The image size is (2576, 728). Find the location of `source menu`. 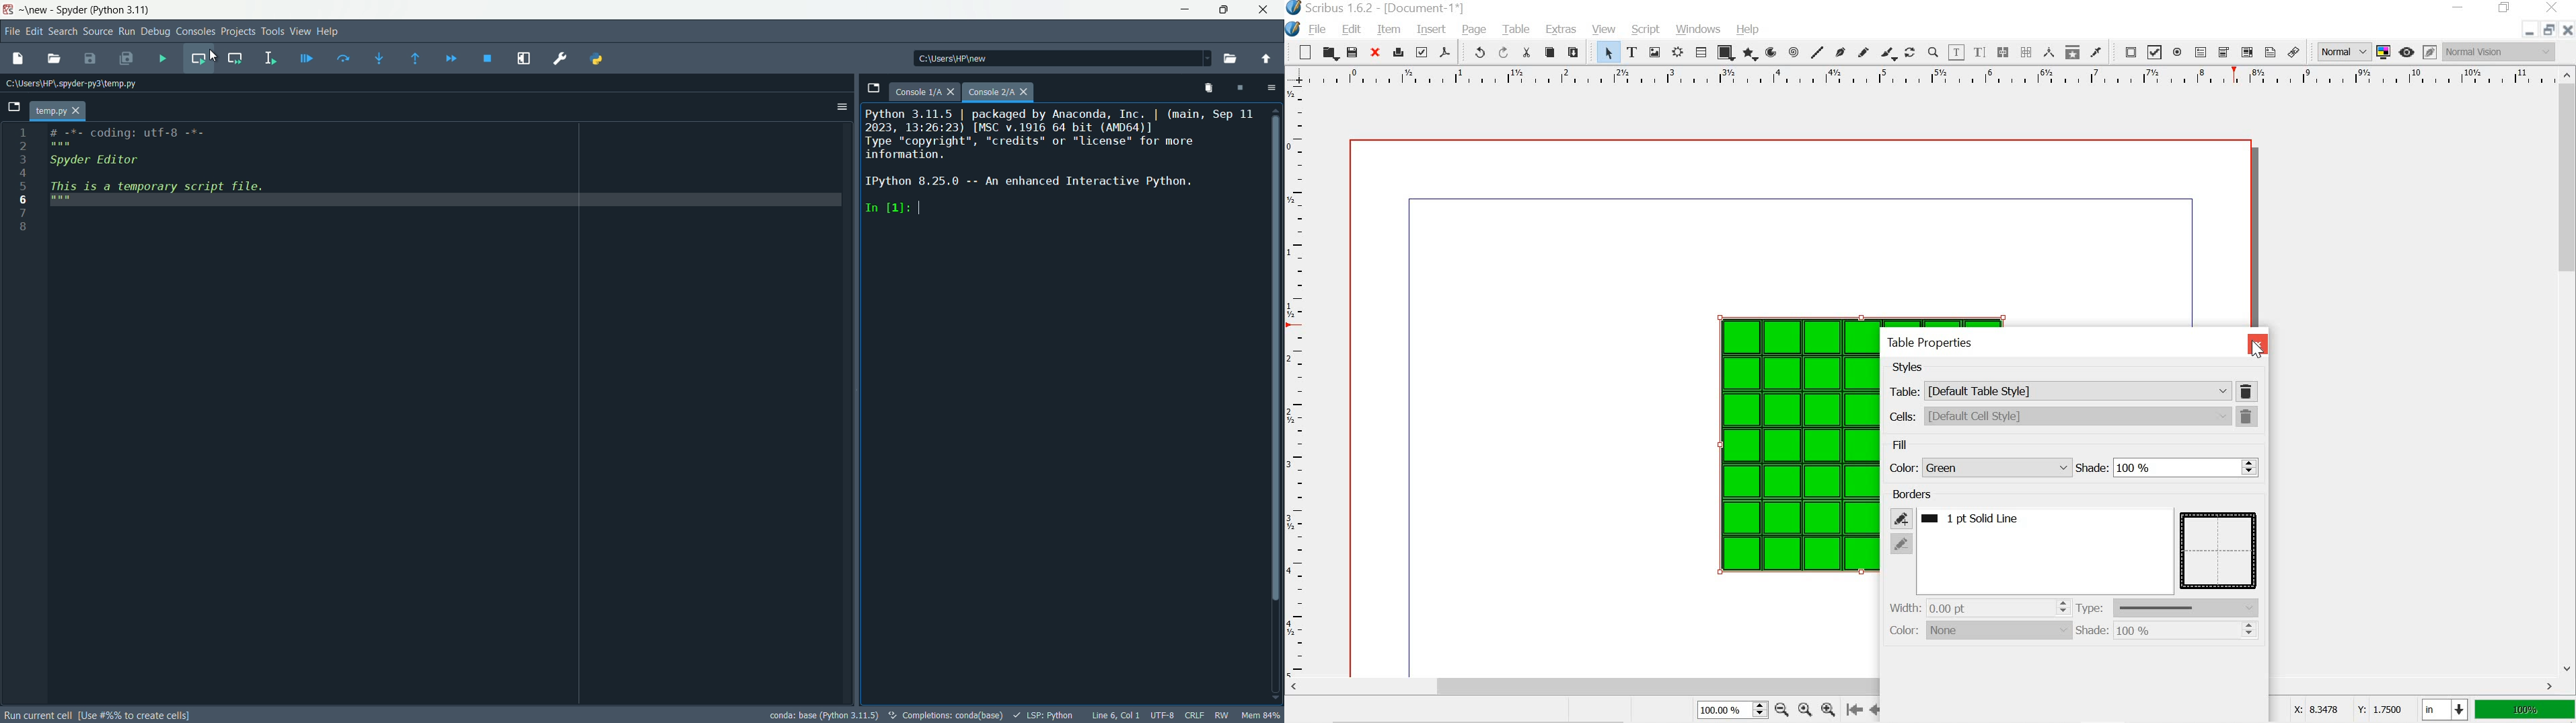

source menu is located at coordinates (97, 31).